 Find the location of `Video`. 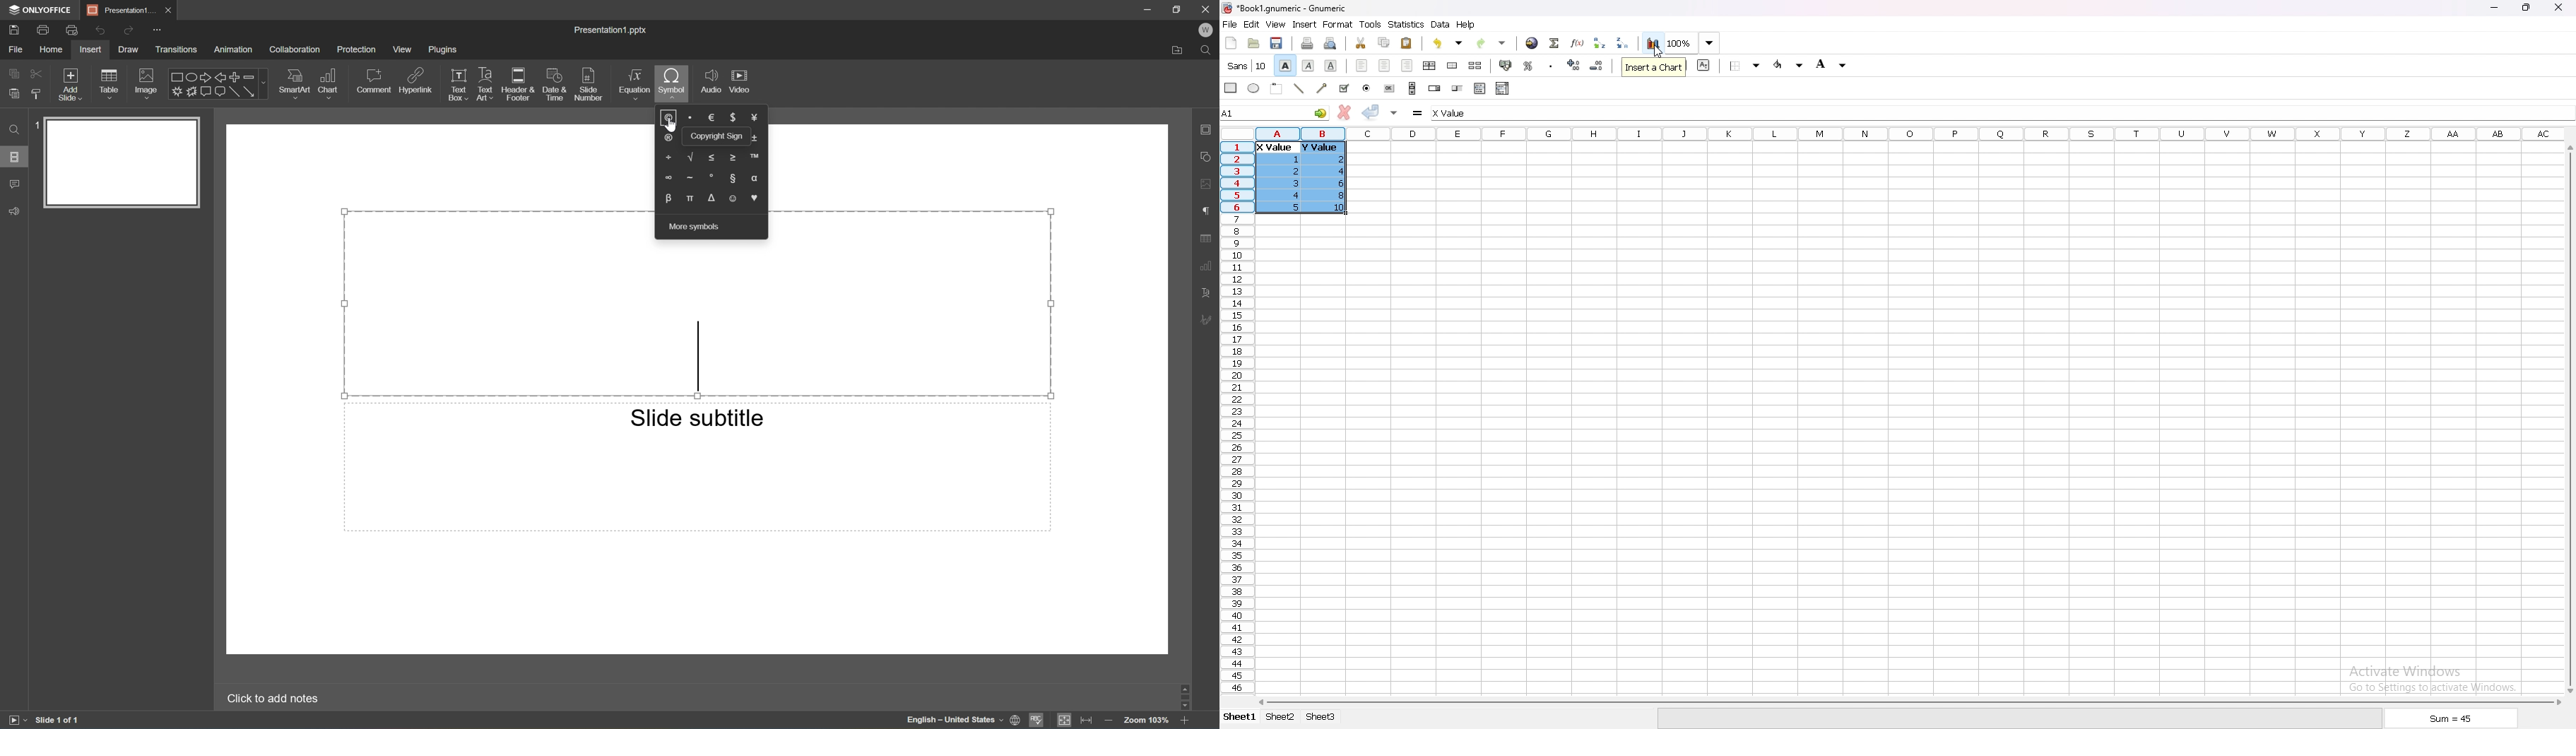

Video is located at coordinates (741, 81).